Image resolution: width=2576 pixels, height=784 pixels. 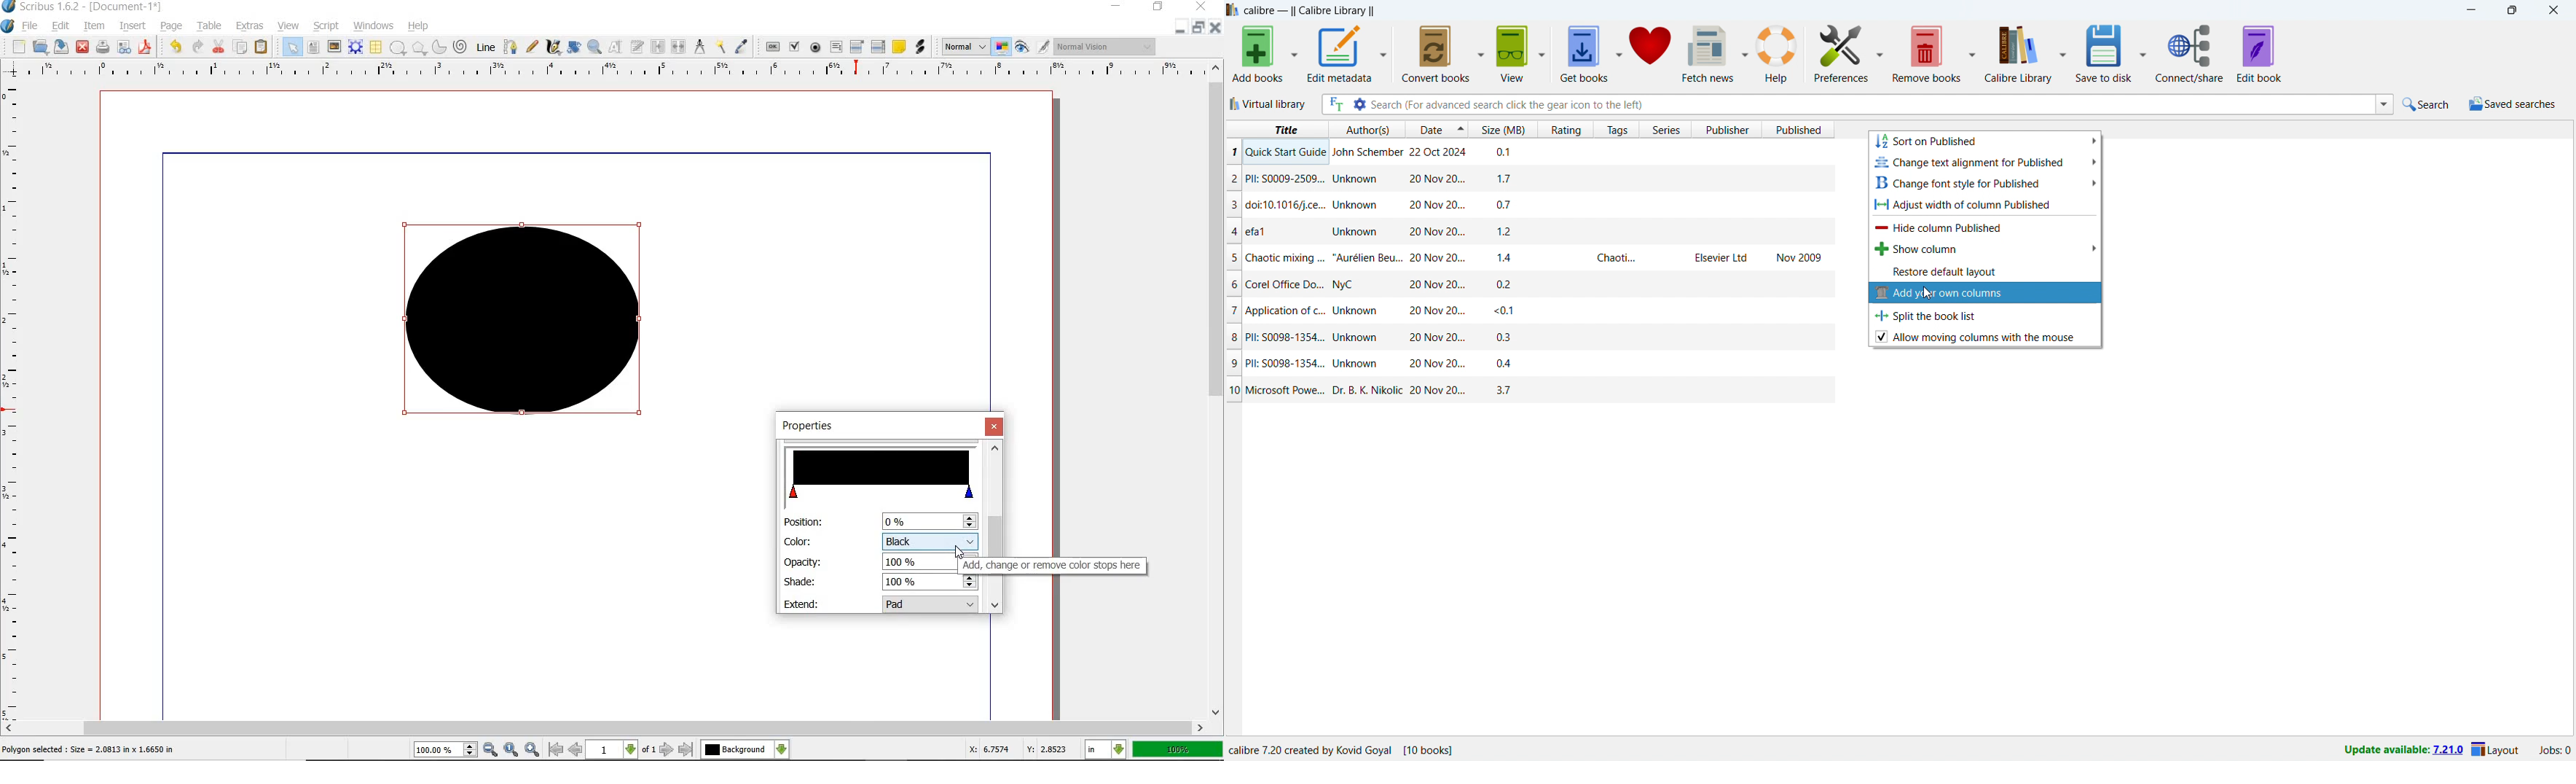 I want to click on shade, so click(x=800, y=581).